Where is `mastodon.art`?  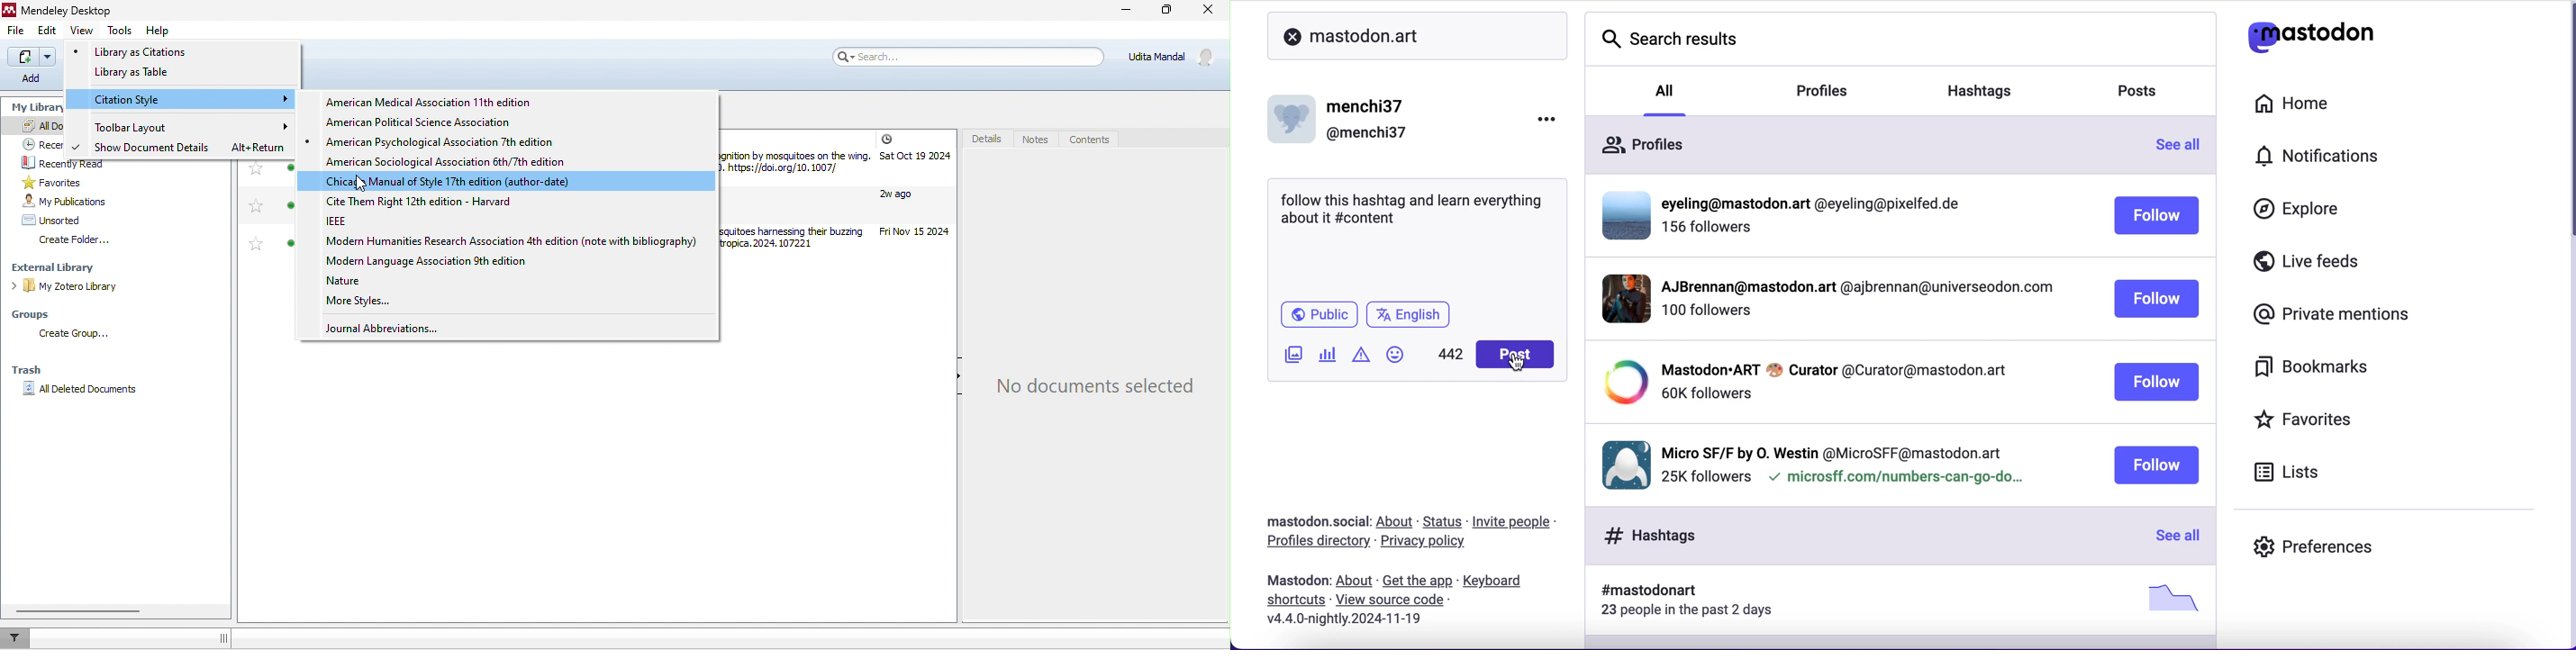 mastodon.art is located at coordinates (1352, 35).